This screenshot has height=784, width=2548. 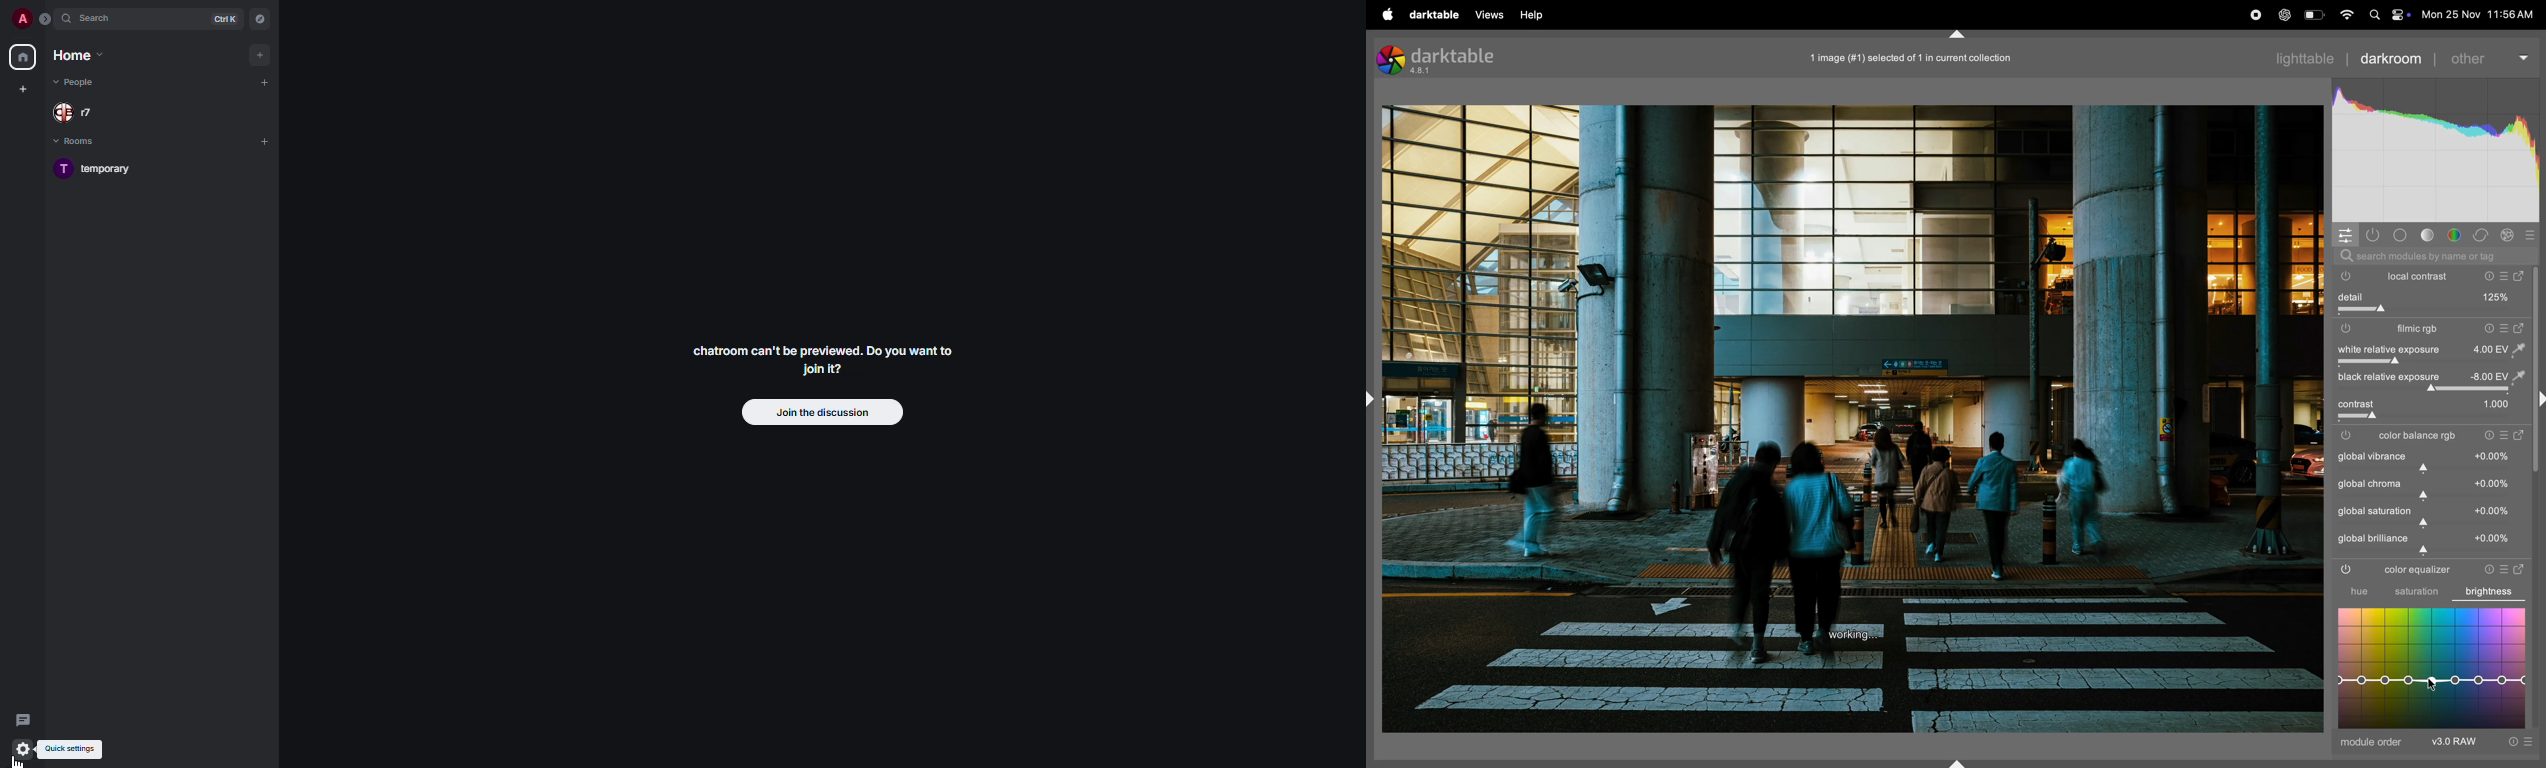 I want to click on rooms, so click(x=83, y=140).